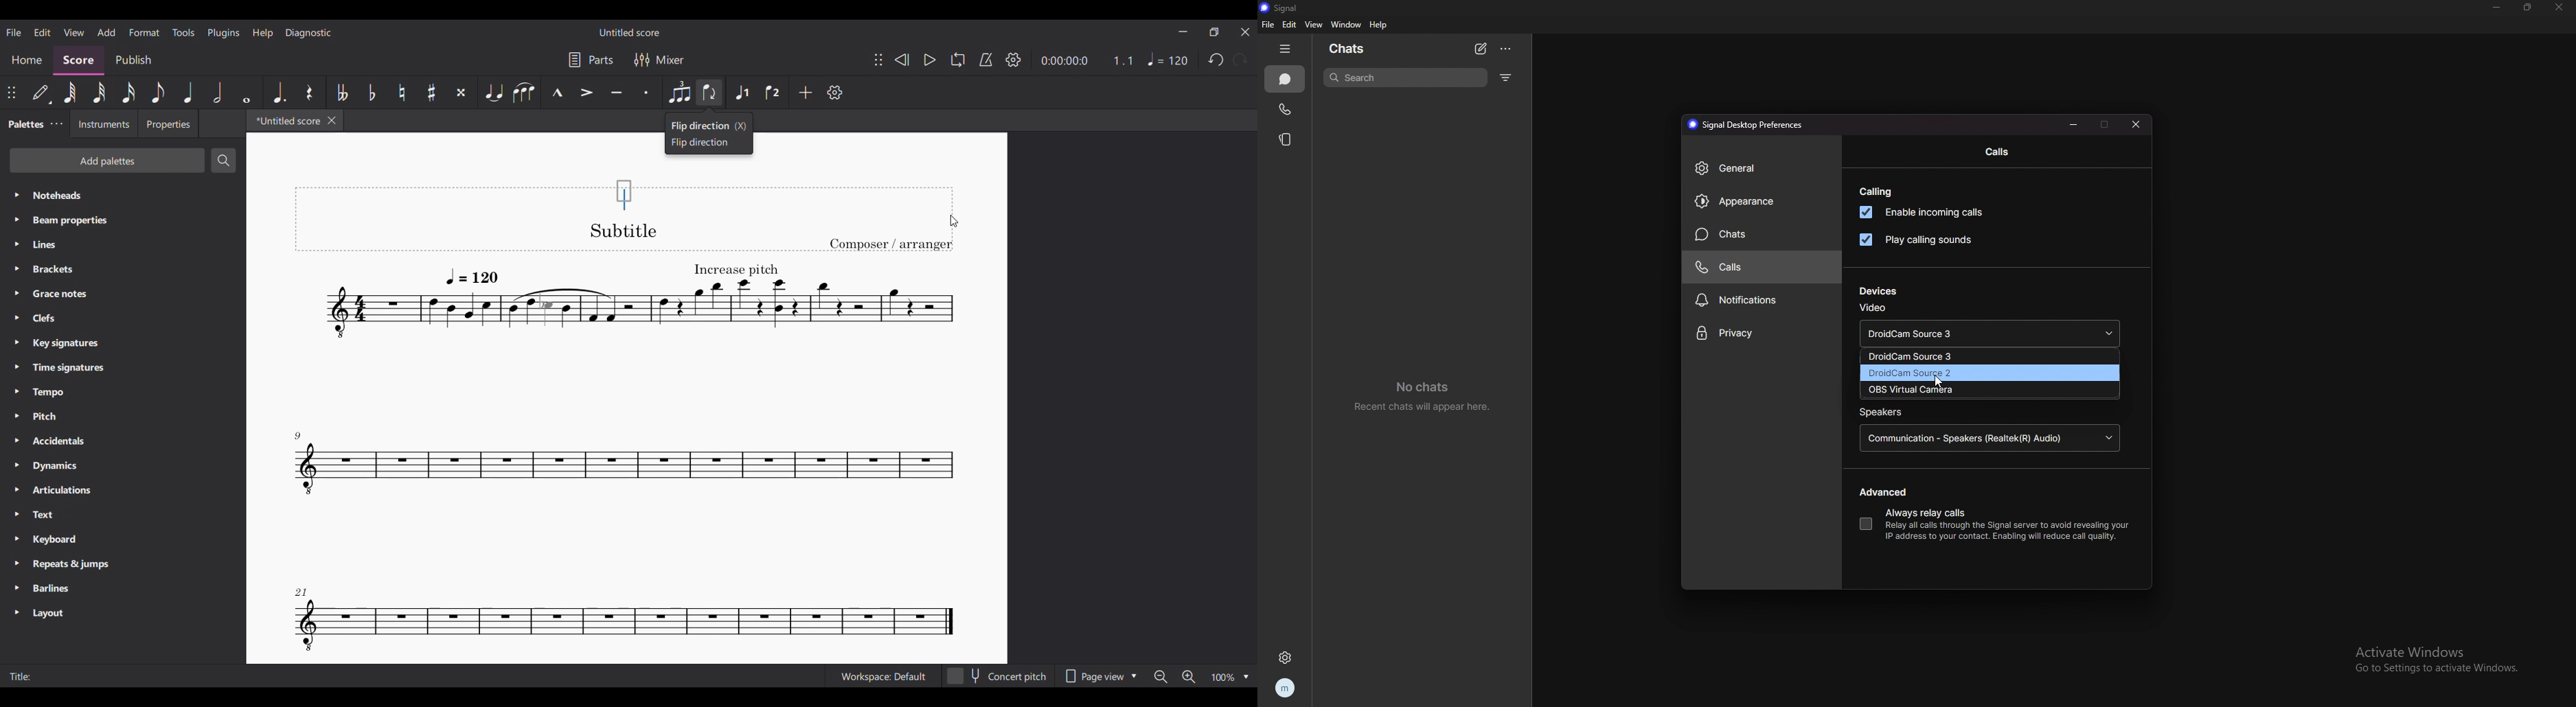  I want to click on source, so click(1989, 373).